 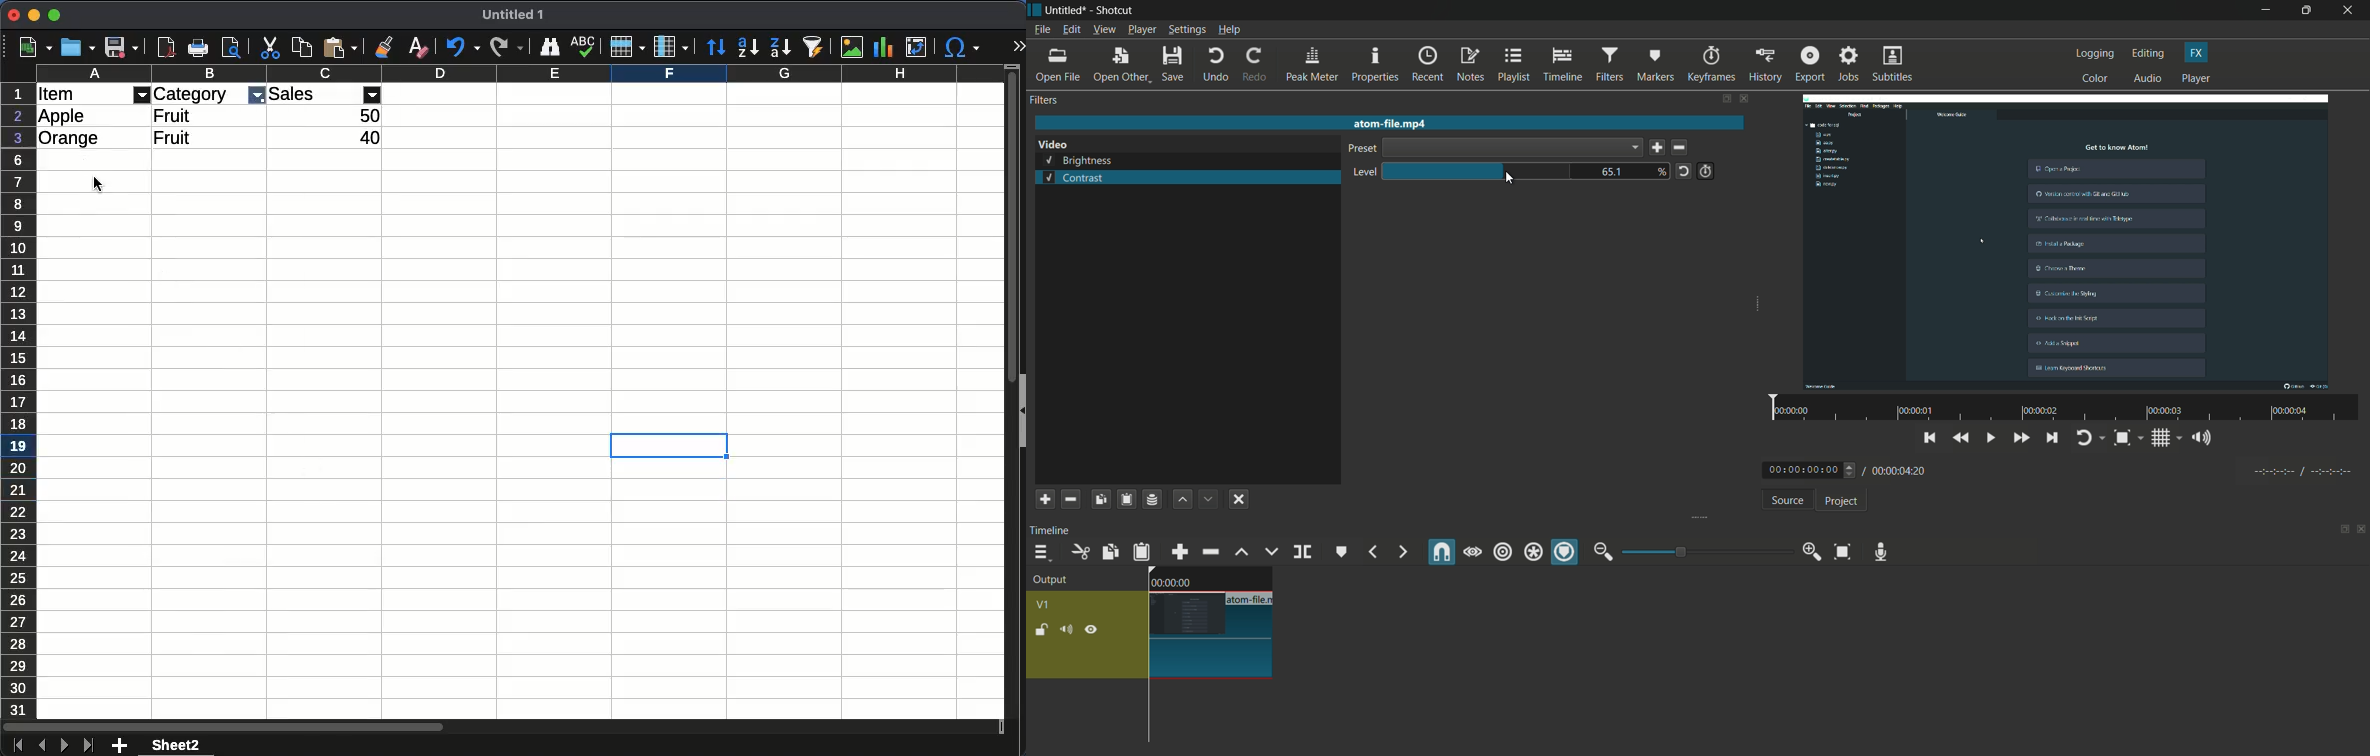 What do you see at coordinates (1188, 30) in the screenshot?
I see `settings menu` at bounding box center [1188, 30].